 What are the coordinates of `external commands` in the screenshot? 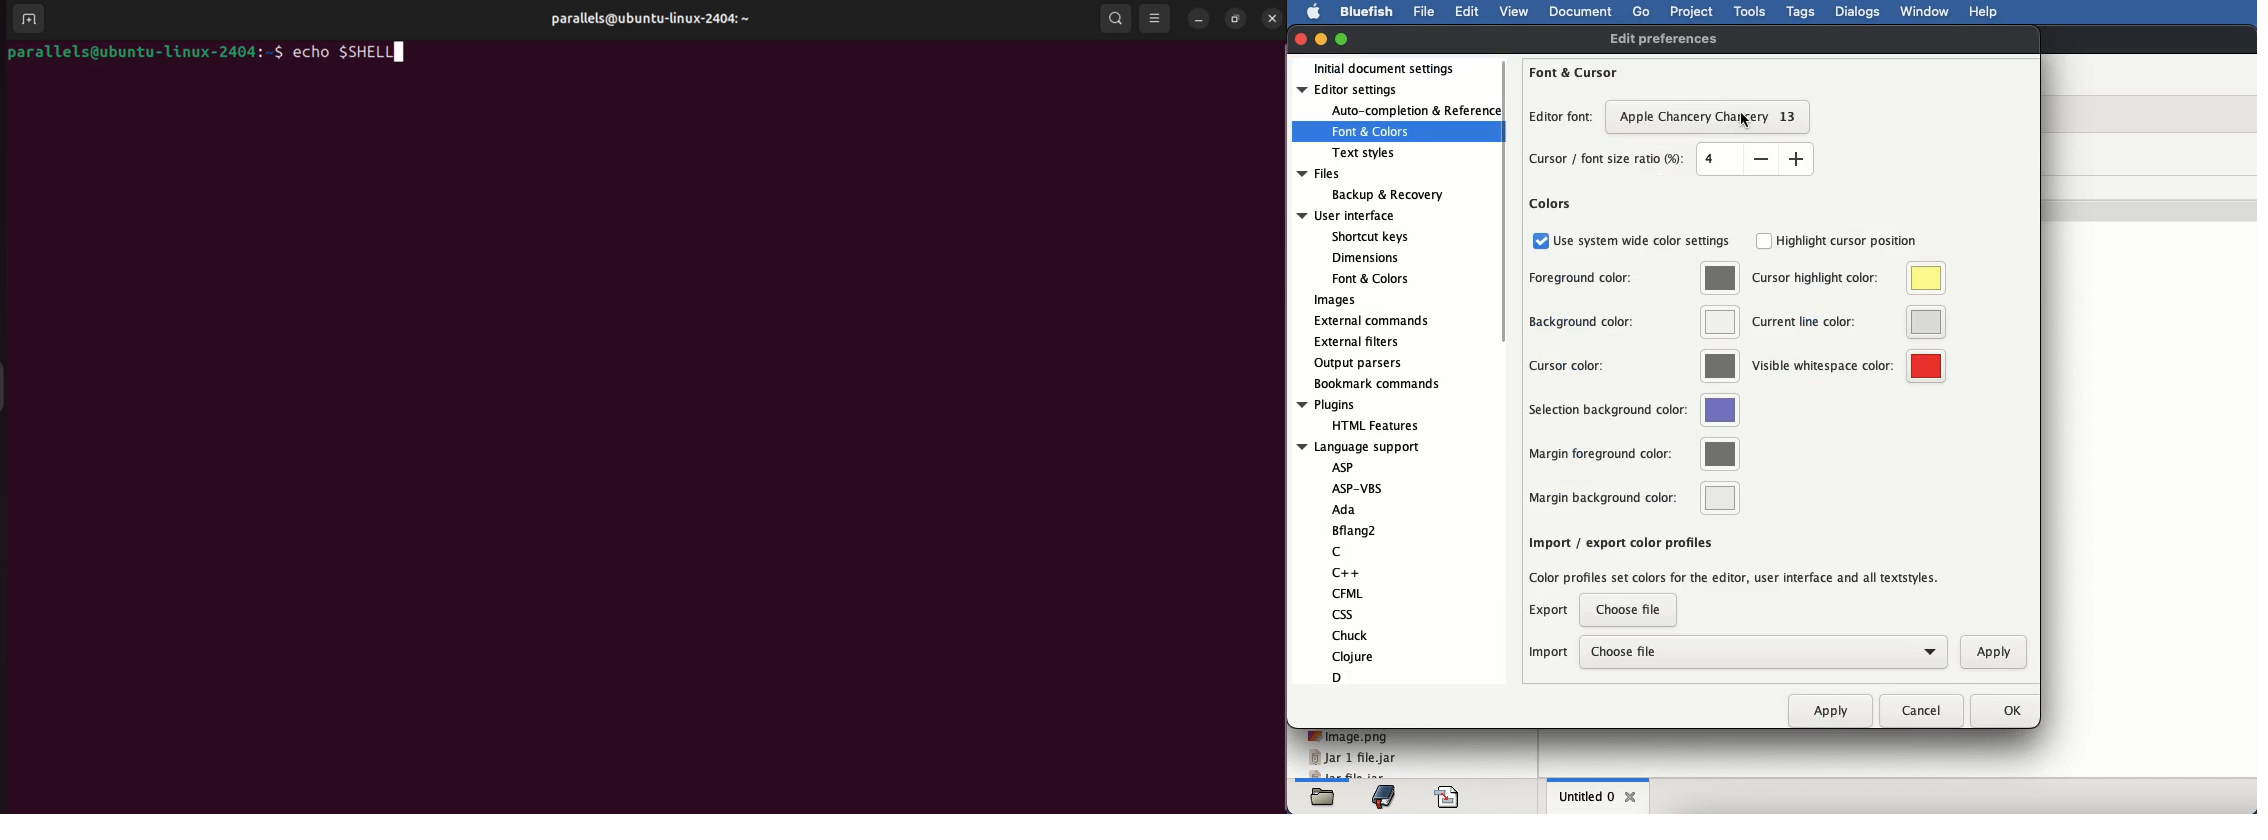 It's located at (1371, 321).